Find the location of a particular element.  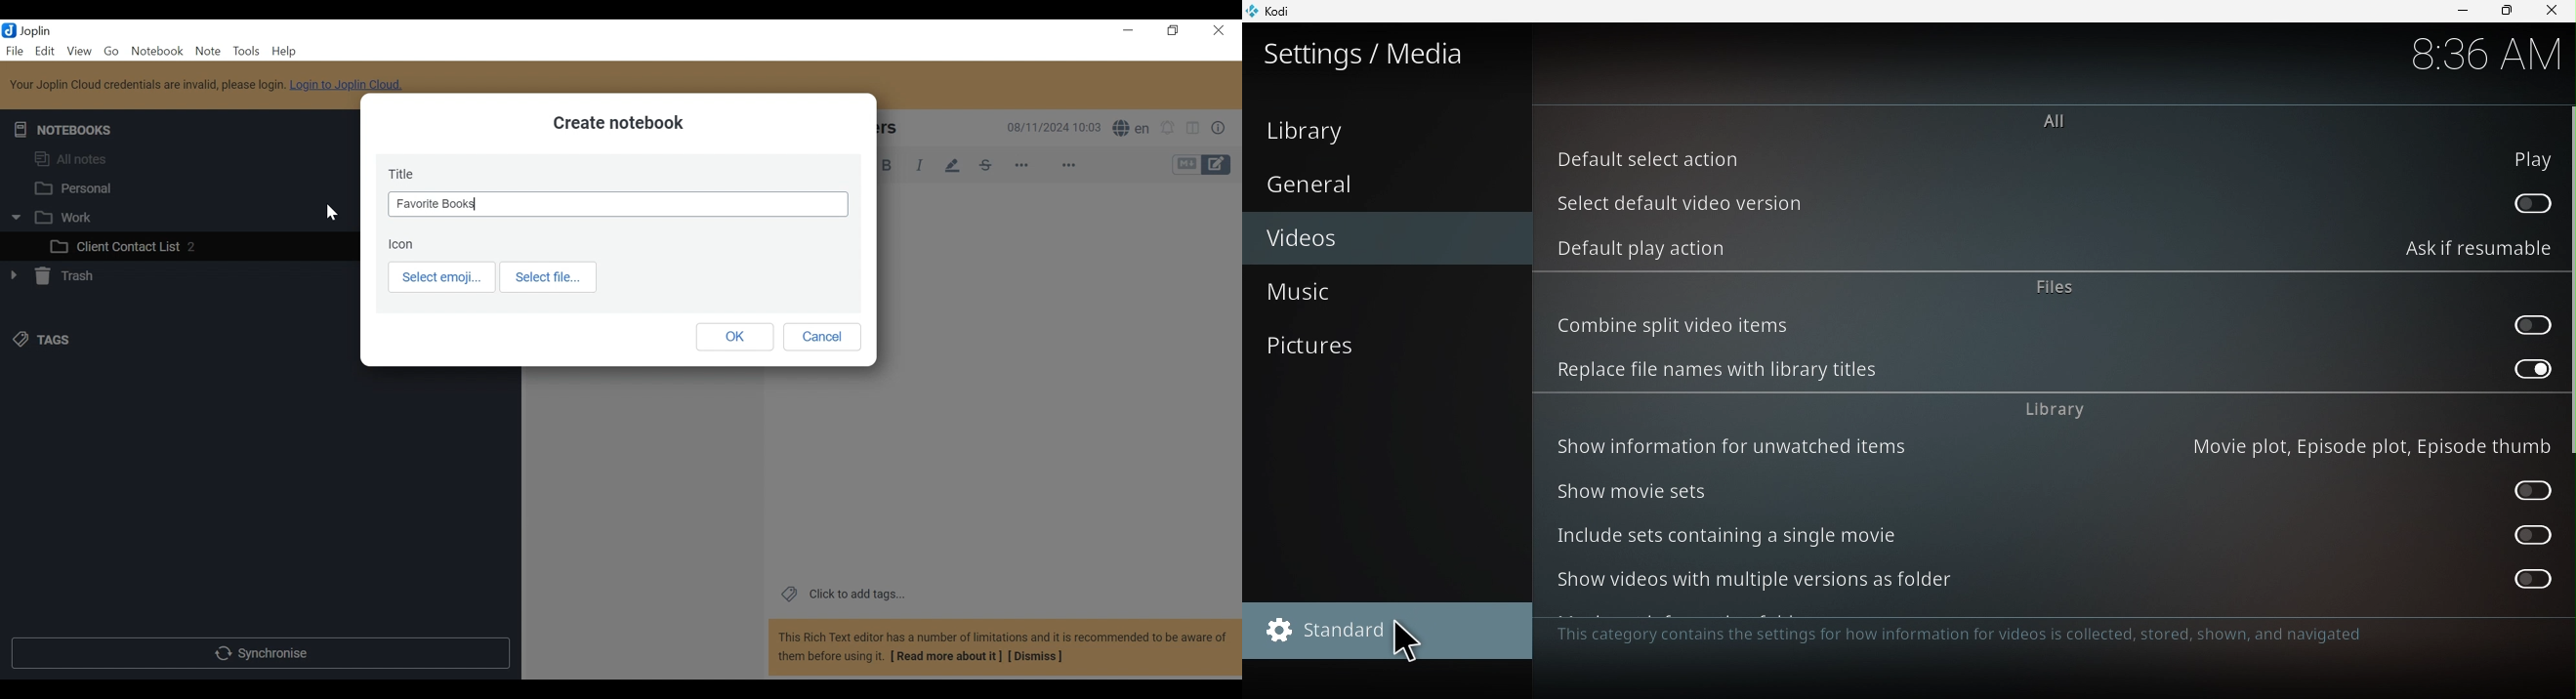

Combine split video items is located at coordinates (2051, 323).